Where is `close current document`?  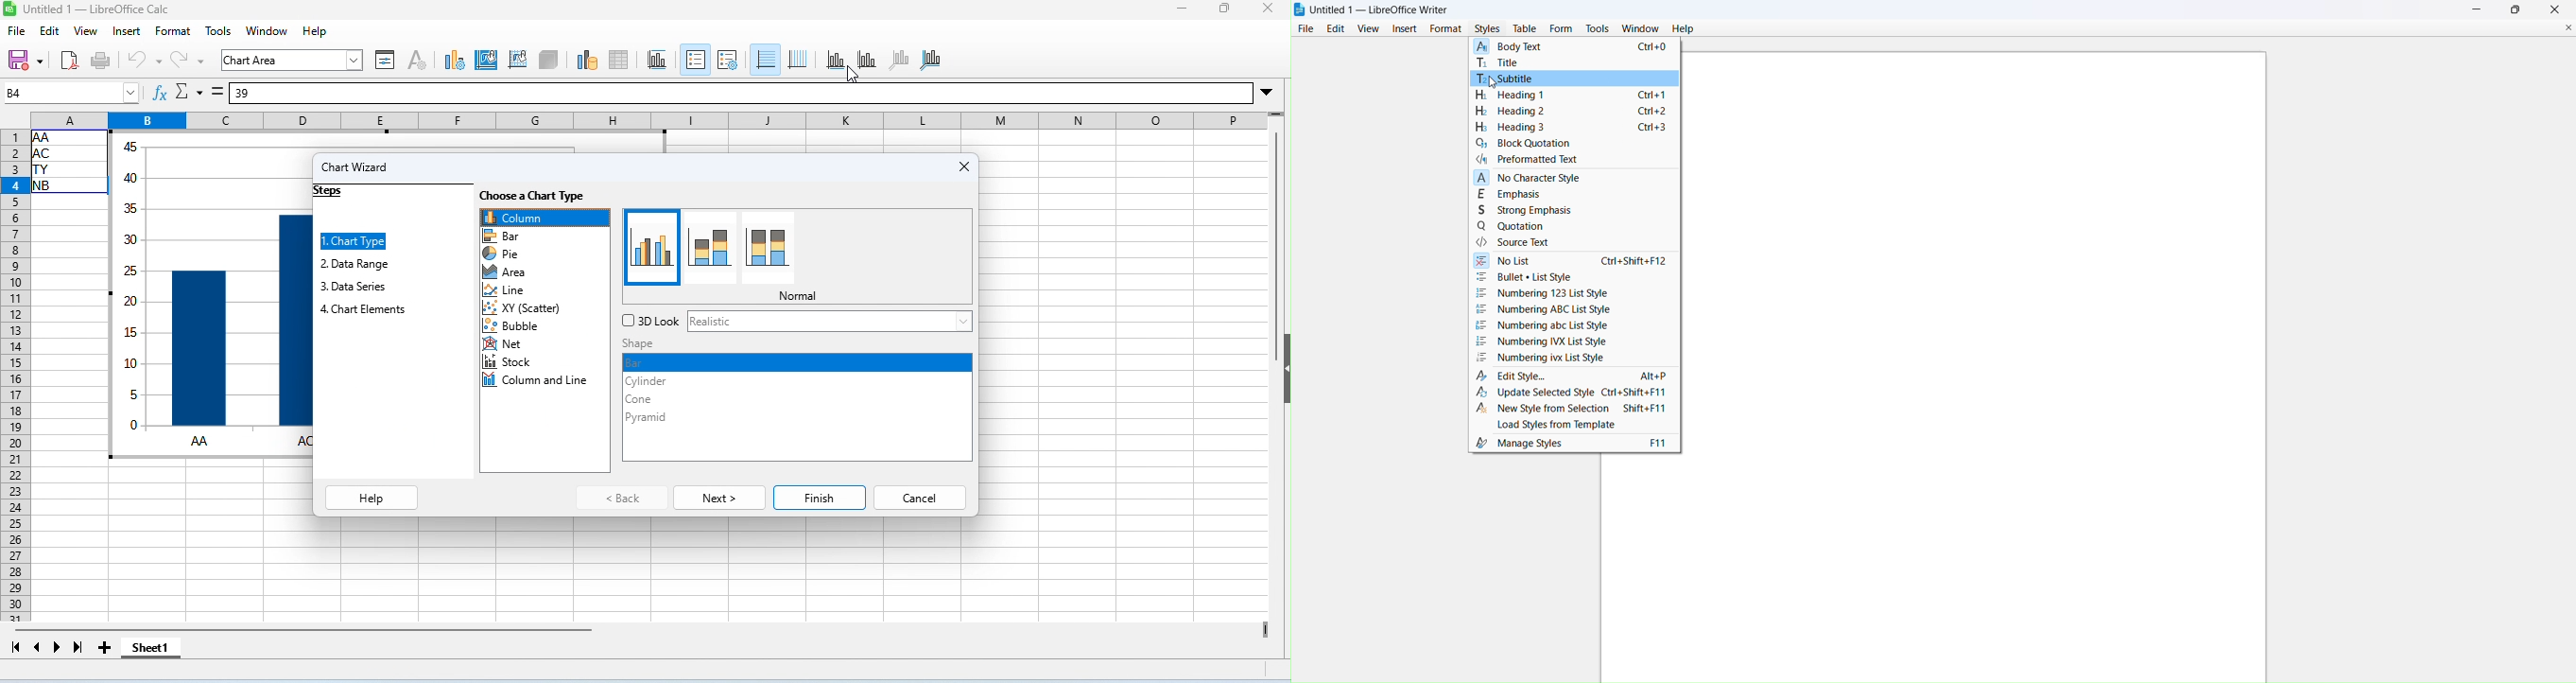 close current document is located at coordinates (2569, 28).